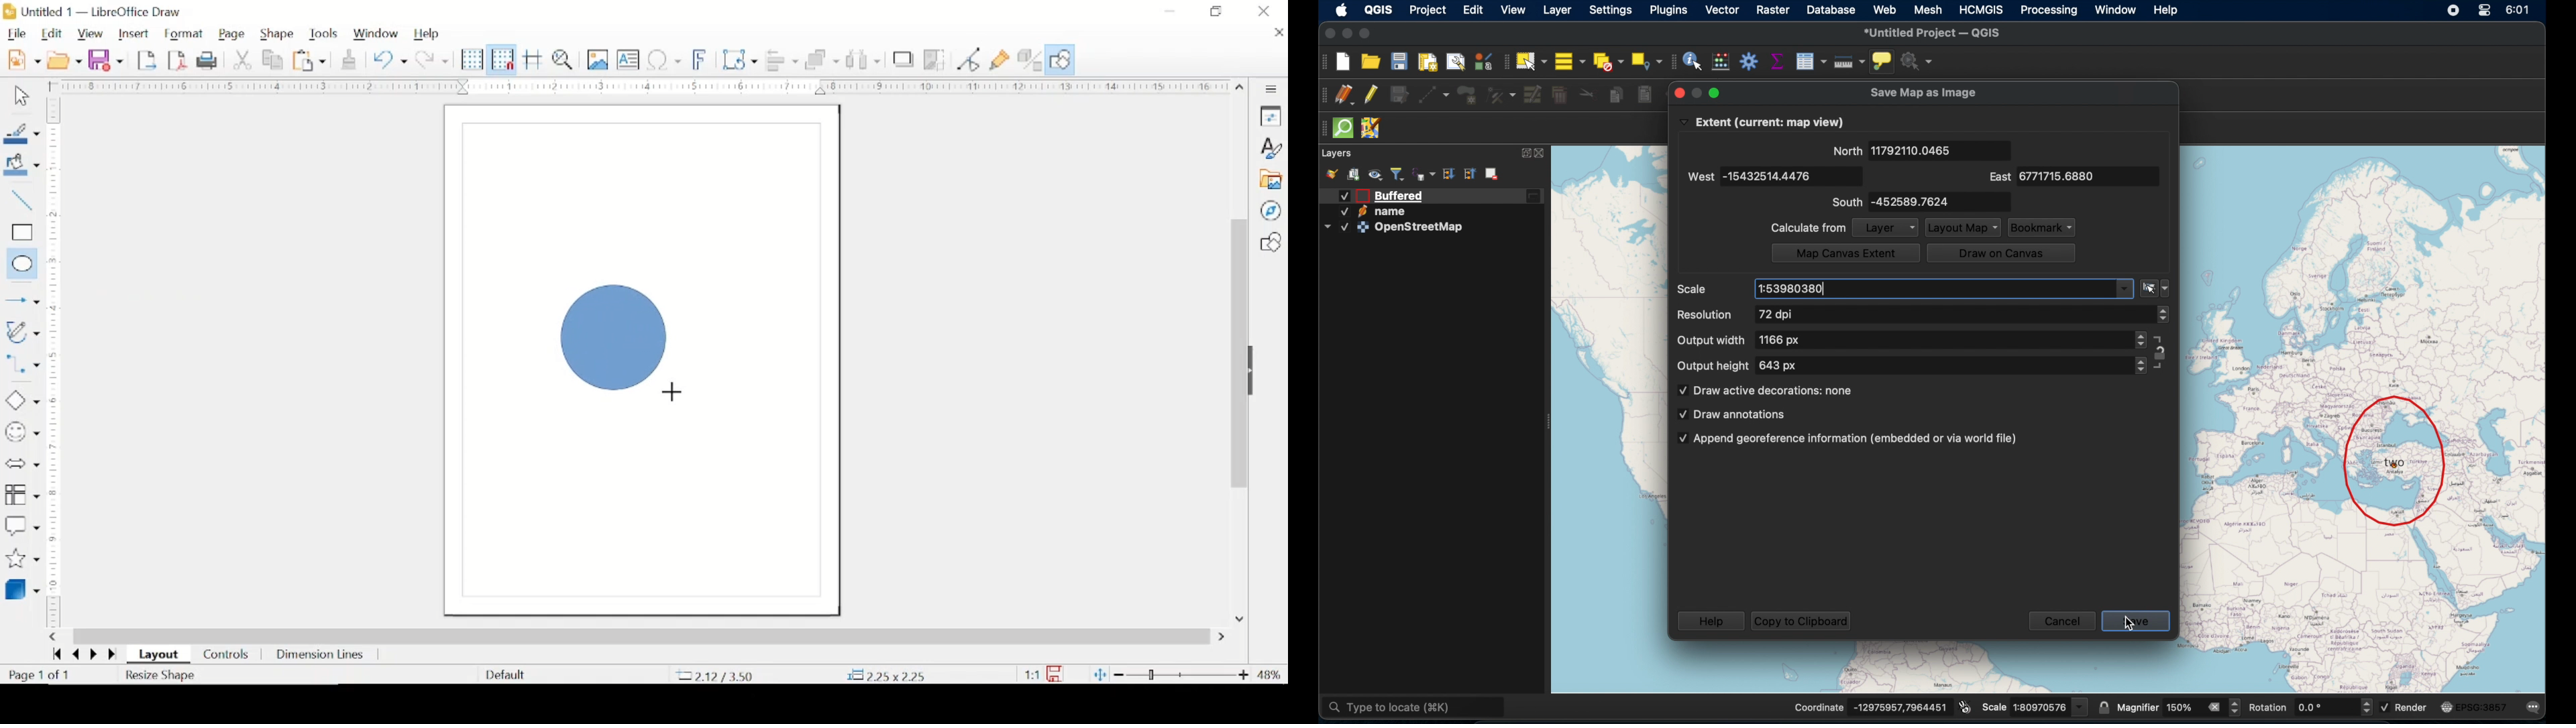  Describe the element at coordinates (1766, 390) in the screenshot. I see `draw active decorations: none` at that location.